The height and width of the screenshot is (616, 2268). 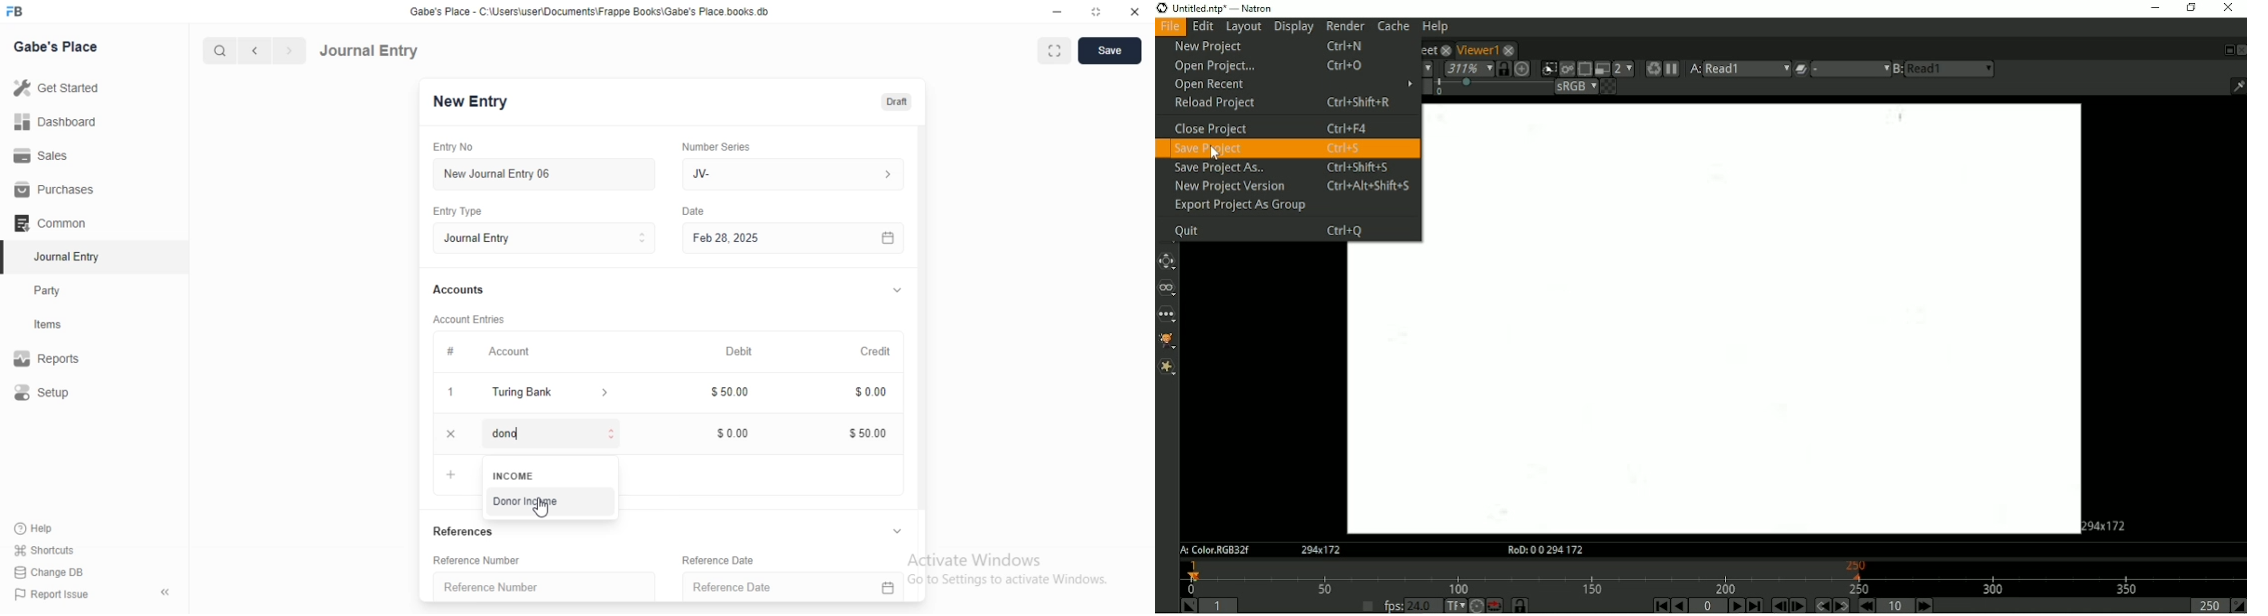 What do you see at coordinates (591, 12) in the screenshot?
I see `Gabe's Place - C\Users\userDocuments Frappe Books\Gabe's Place books db.` at bounding box center [591, 12].